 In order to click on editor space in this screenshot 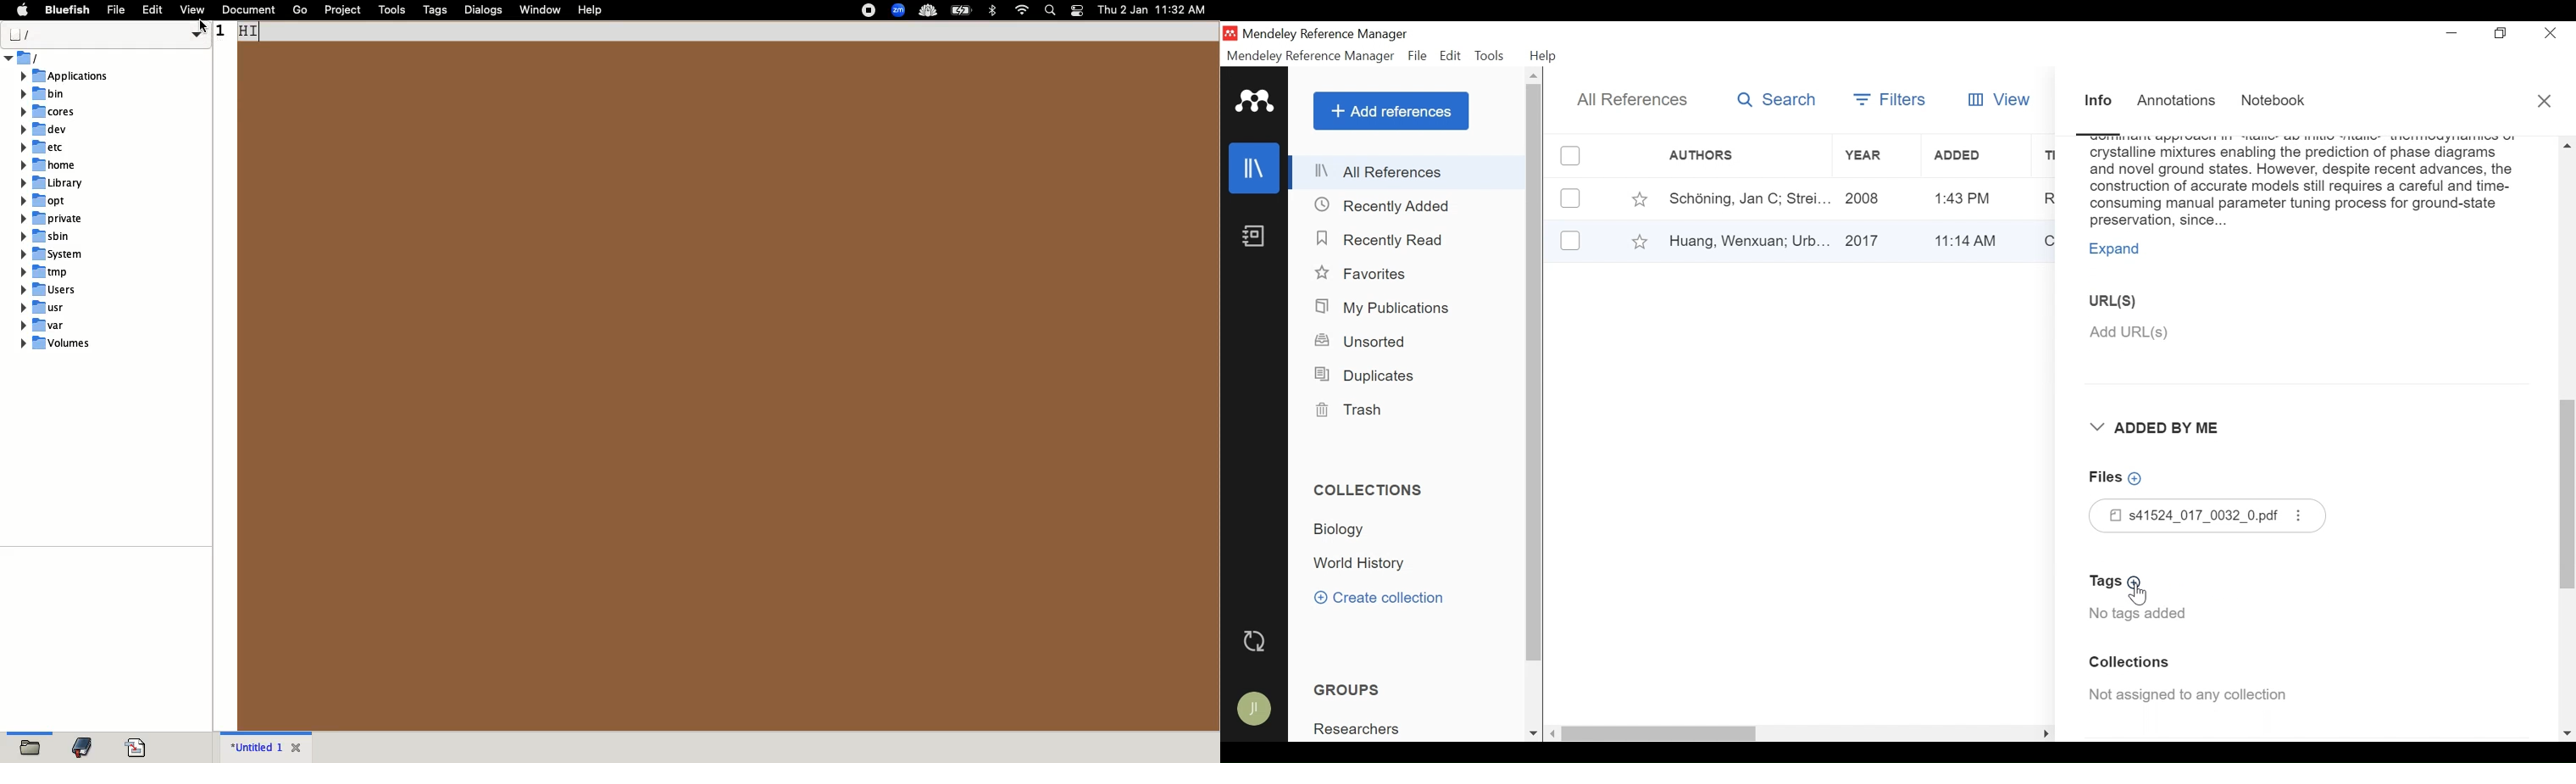, I will do `click(729, 385)`.